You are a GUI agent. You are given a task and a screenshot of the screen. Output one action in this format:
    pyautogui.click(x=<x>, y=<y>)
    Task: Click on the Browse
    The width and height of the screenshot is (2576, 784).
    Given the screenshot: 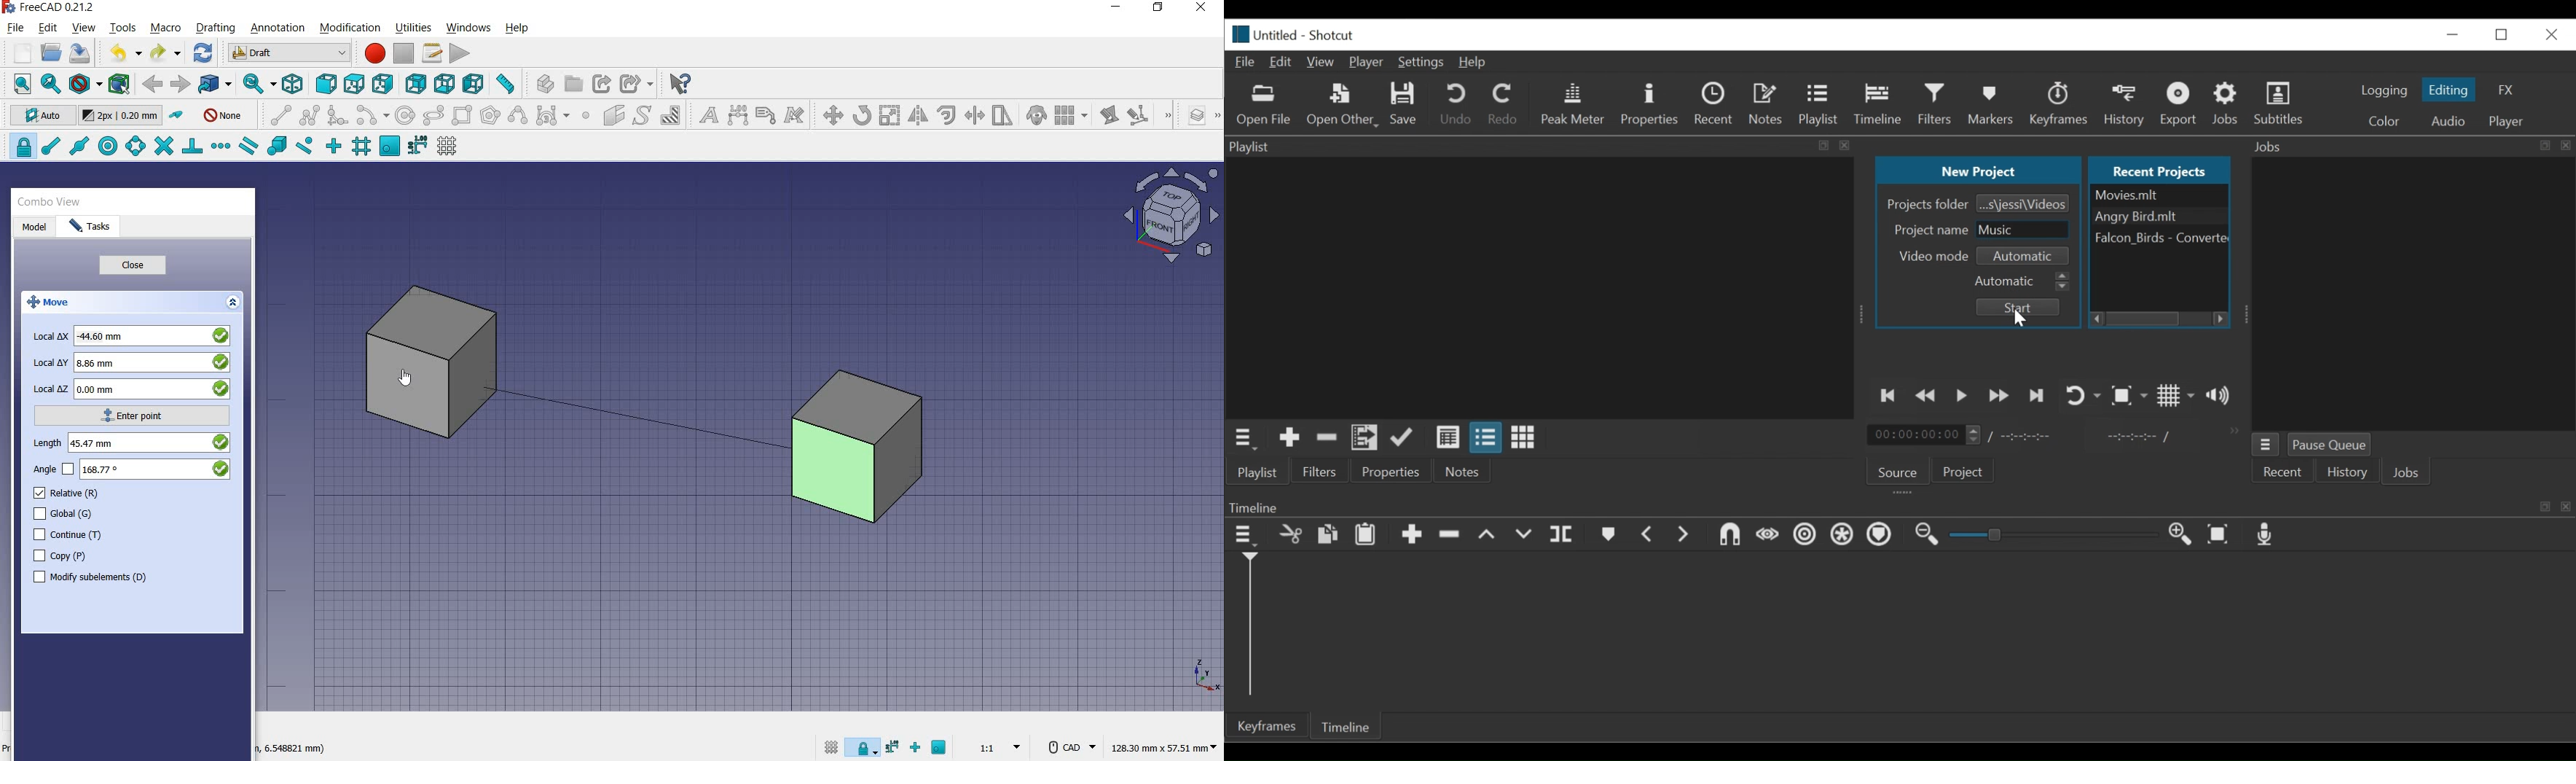 What is the action you would take?
    pyautogui.click(x=2024, y=204)
    